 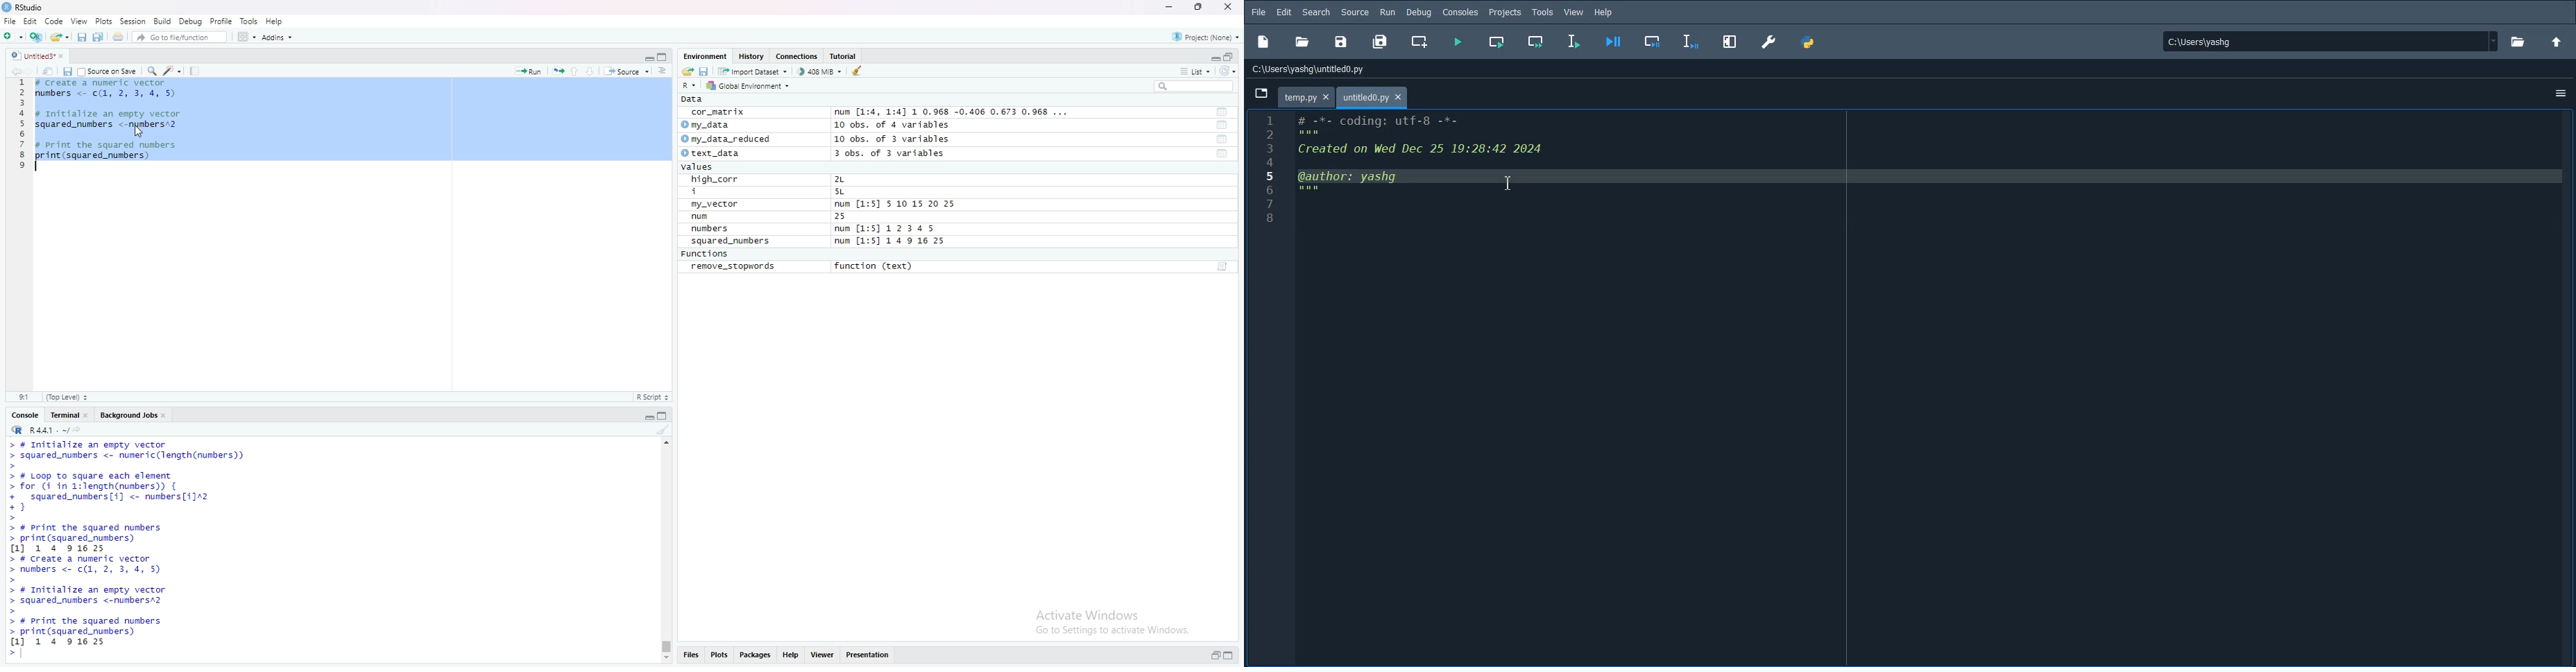 What do you see at coordinates (705, 56) in the screenshot?
I see `Environment` at bounding box center [705, 56].